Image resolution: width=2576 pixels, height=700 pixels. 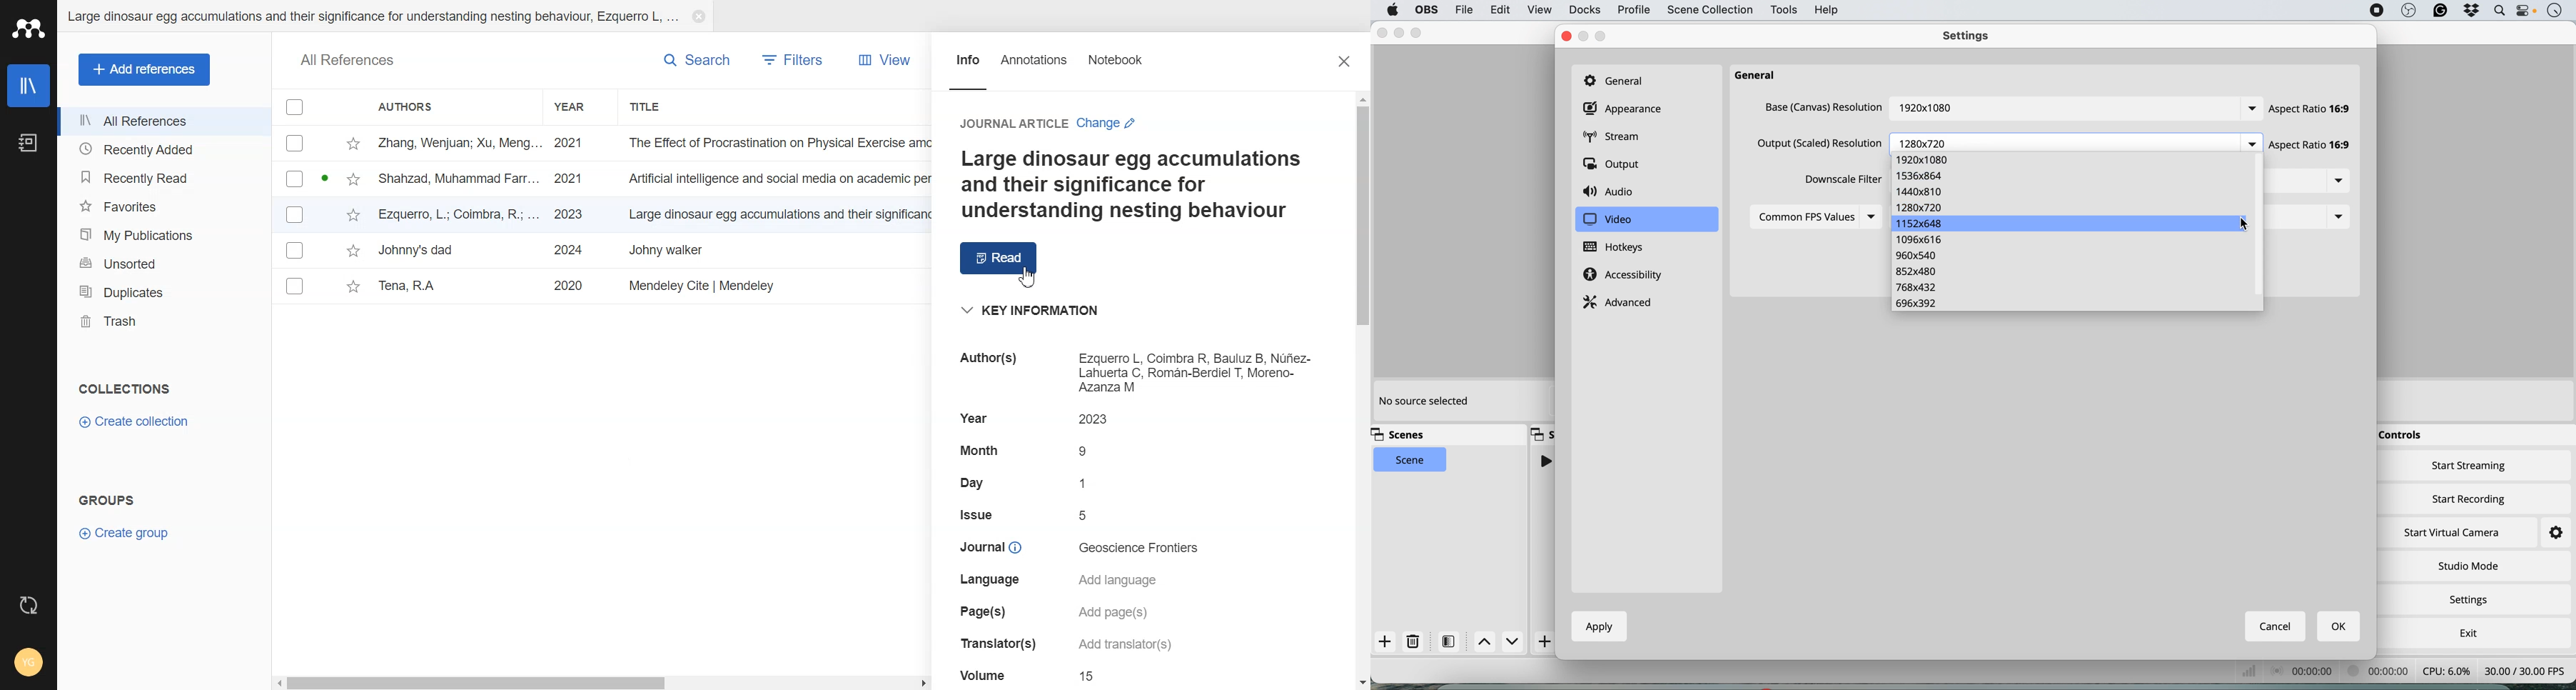 I want to click on File, so click(x=651, y=285).